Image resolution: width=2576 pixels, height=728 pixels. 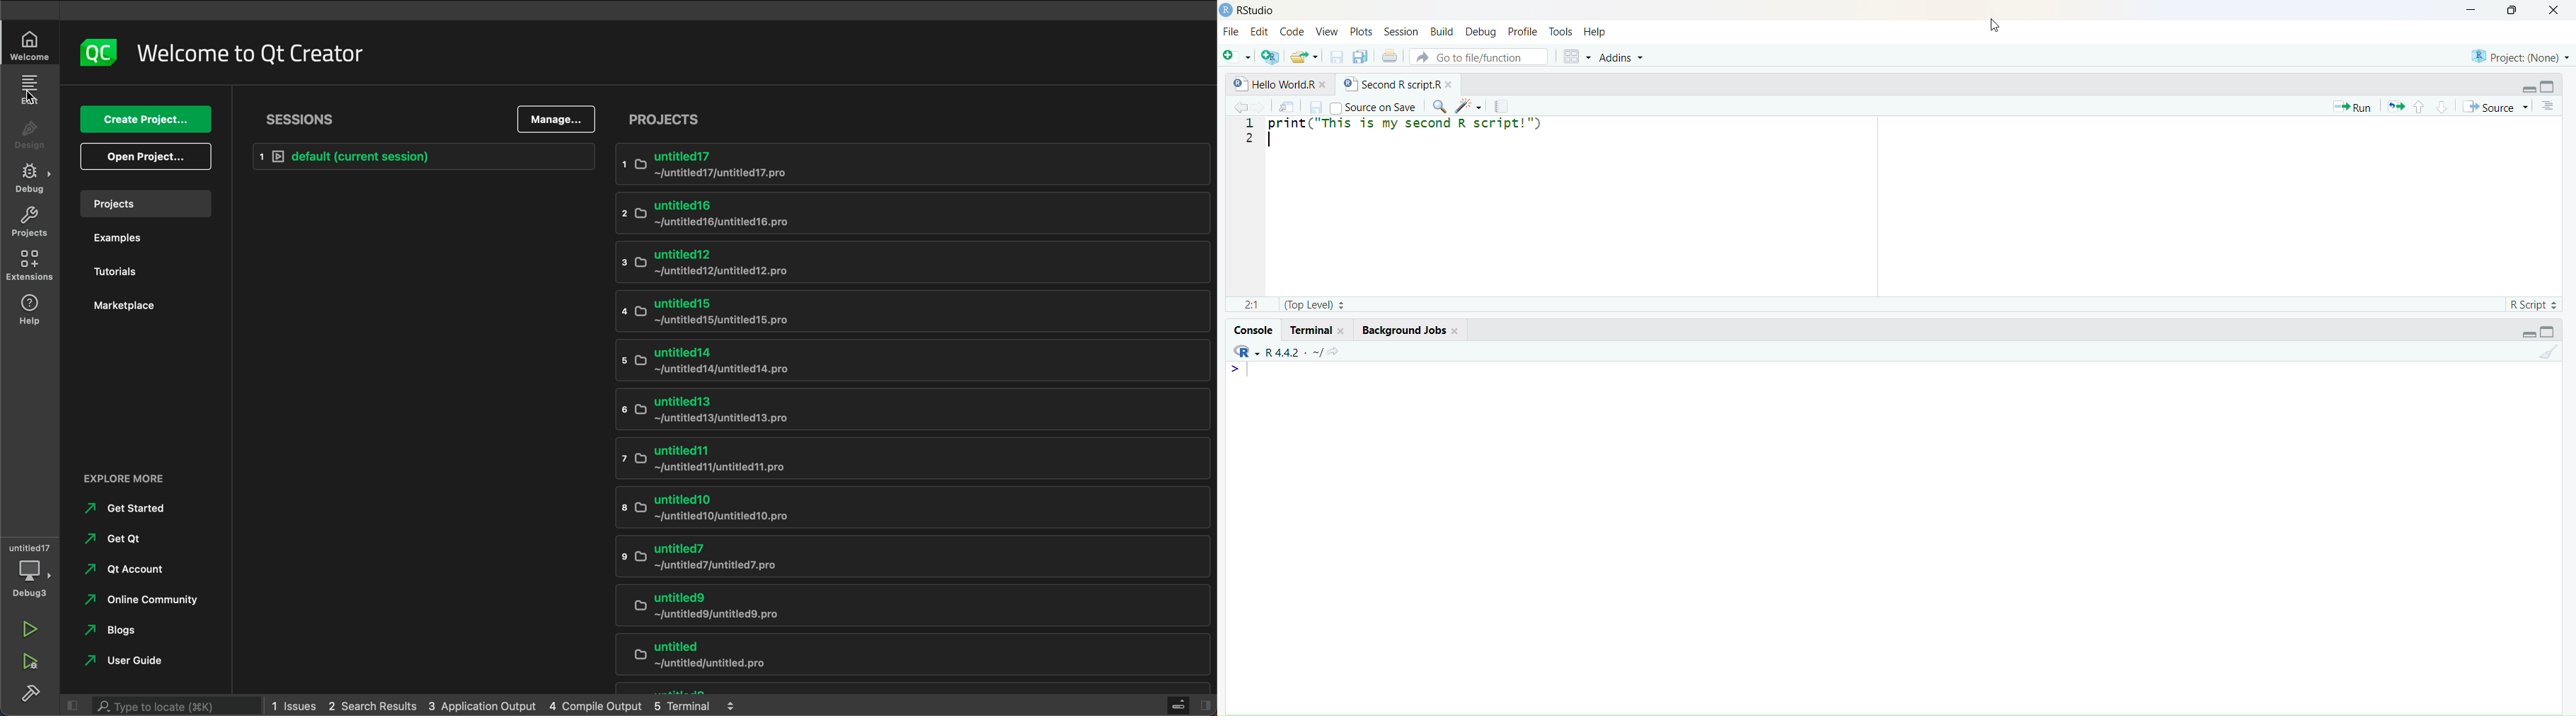 What do you see at coordinates (1388, 56) in the screenshot?
I see `Print the current file` at bounding box center [1388, 56].